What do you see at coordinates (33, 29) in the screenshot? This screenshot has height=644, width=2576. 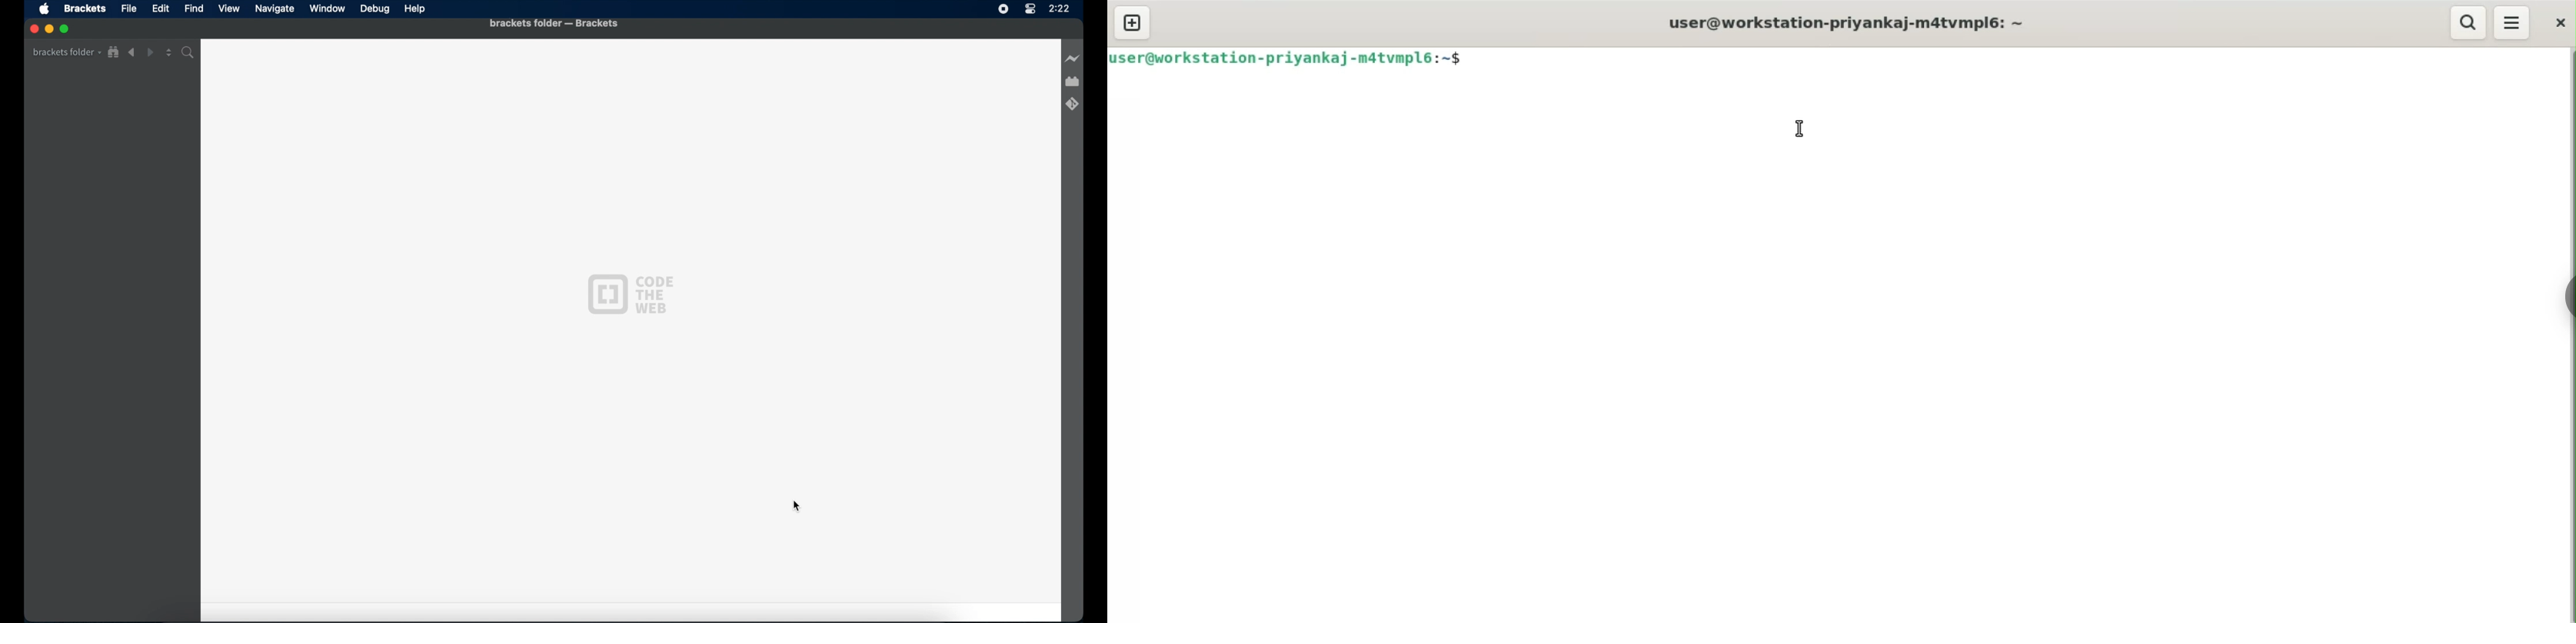 I see `close` at bounding box center [33, 29].